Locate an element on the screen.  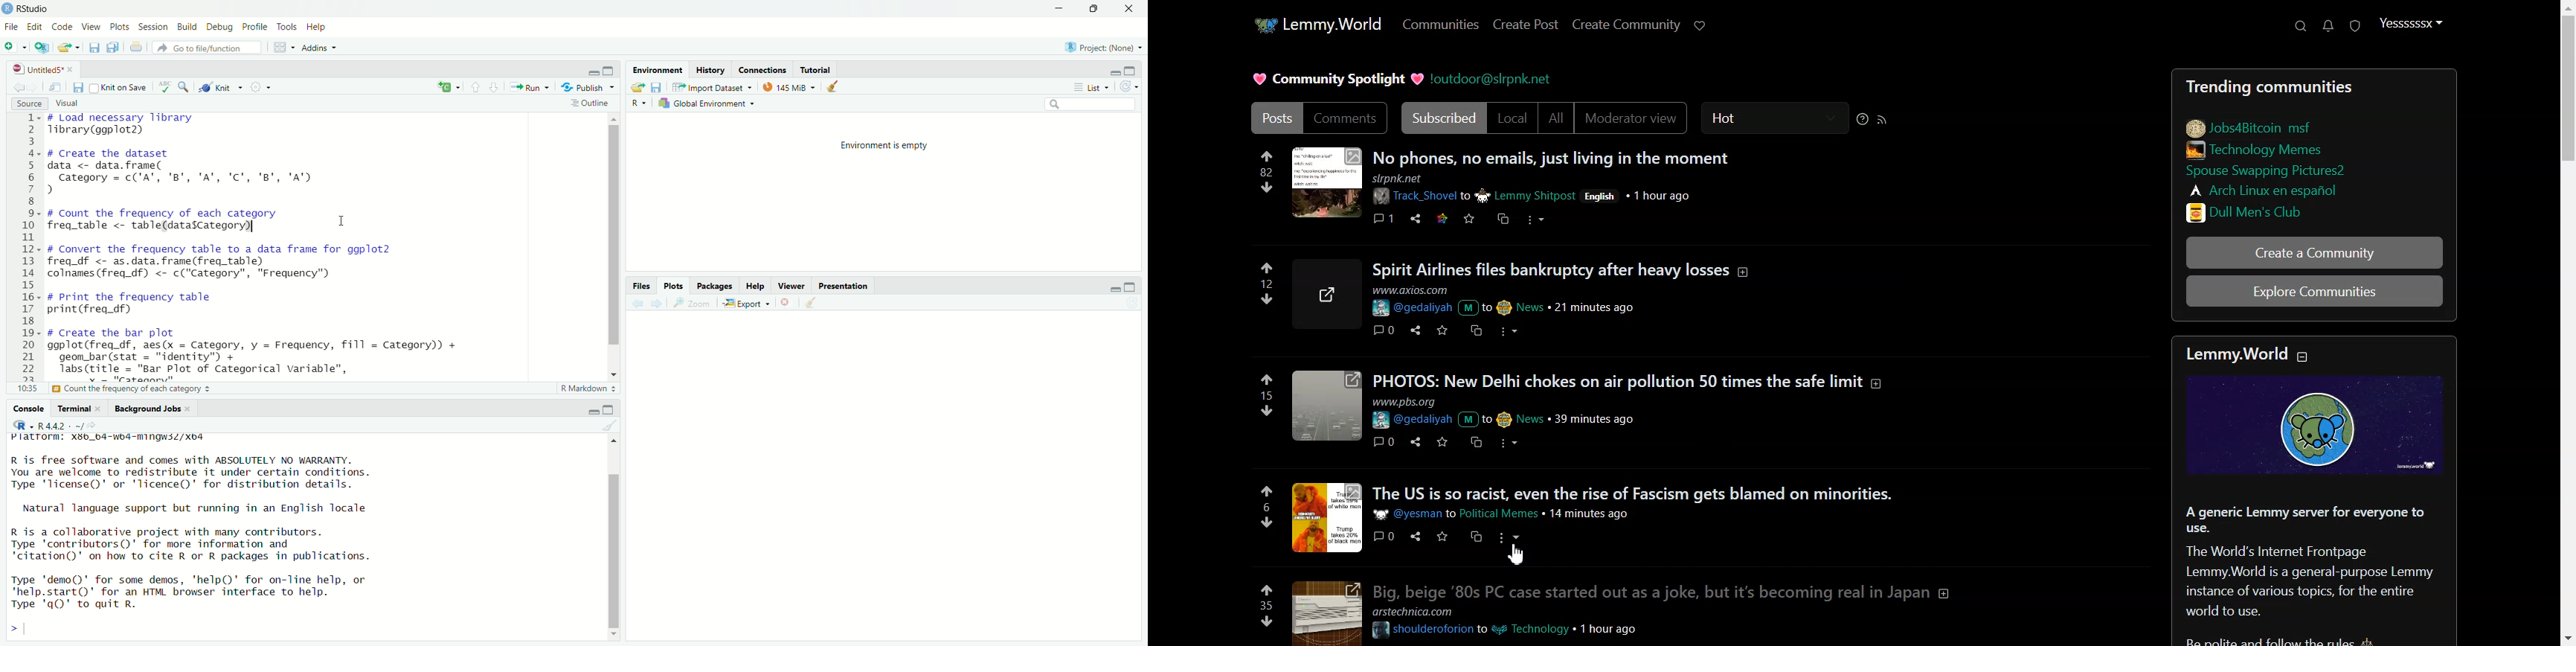
save all is located at coordinates (115, 47).